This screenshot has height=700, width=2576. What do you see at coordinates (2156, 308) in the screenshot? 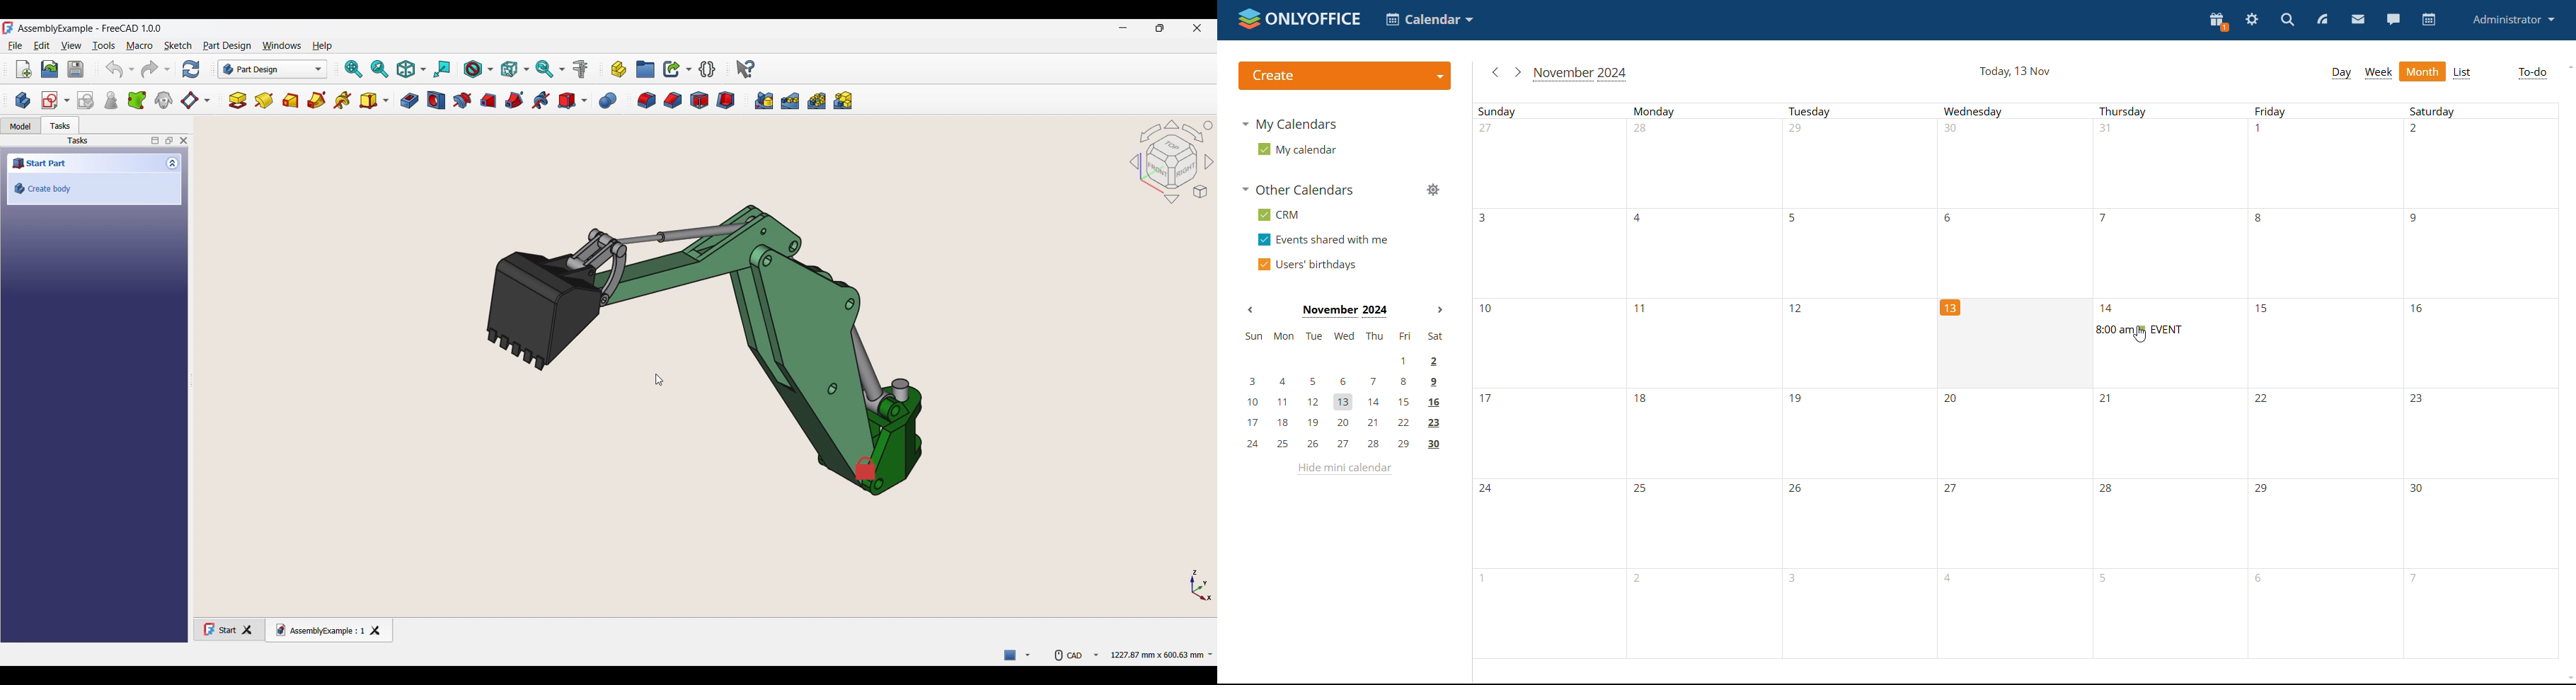
I see `14` at bounding box center [2156, 308].